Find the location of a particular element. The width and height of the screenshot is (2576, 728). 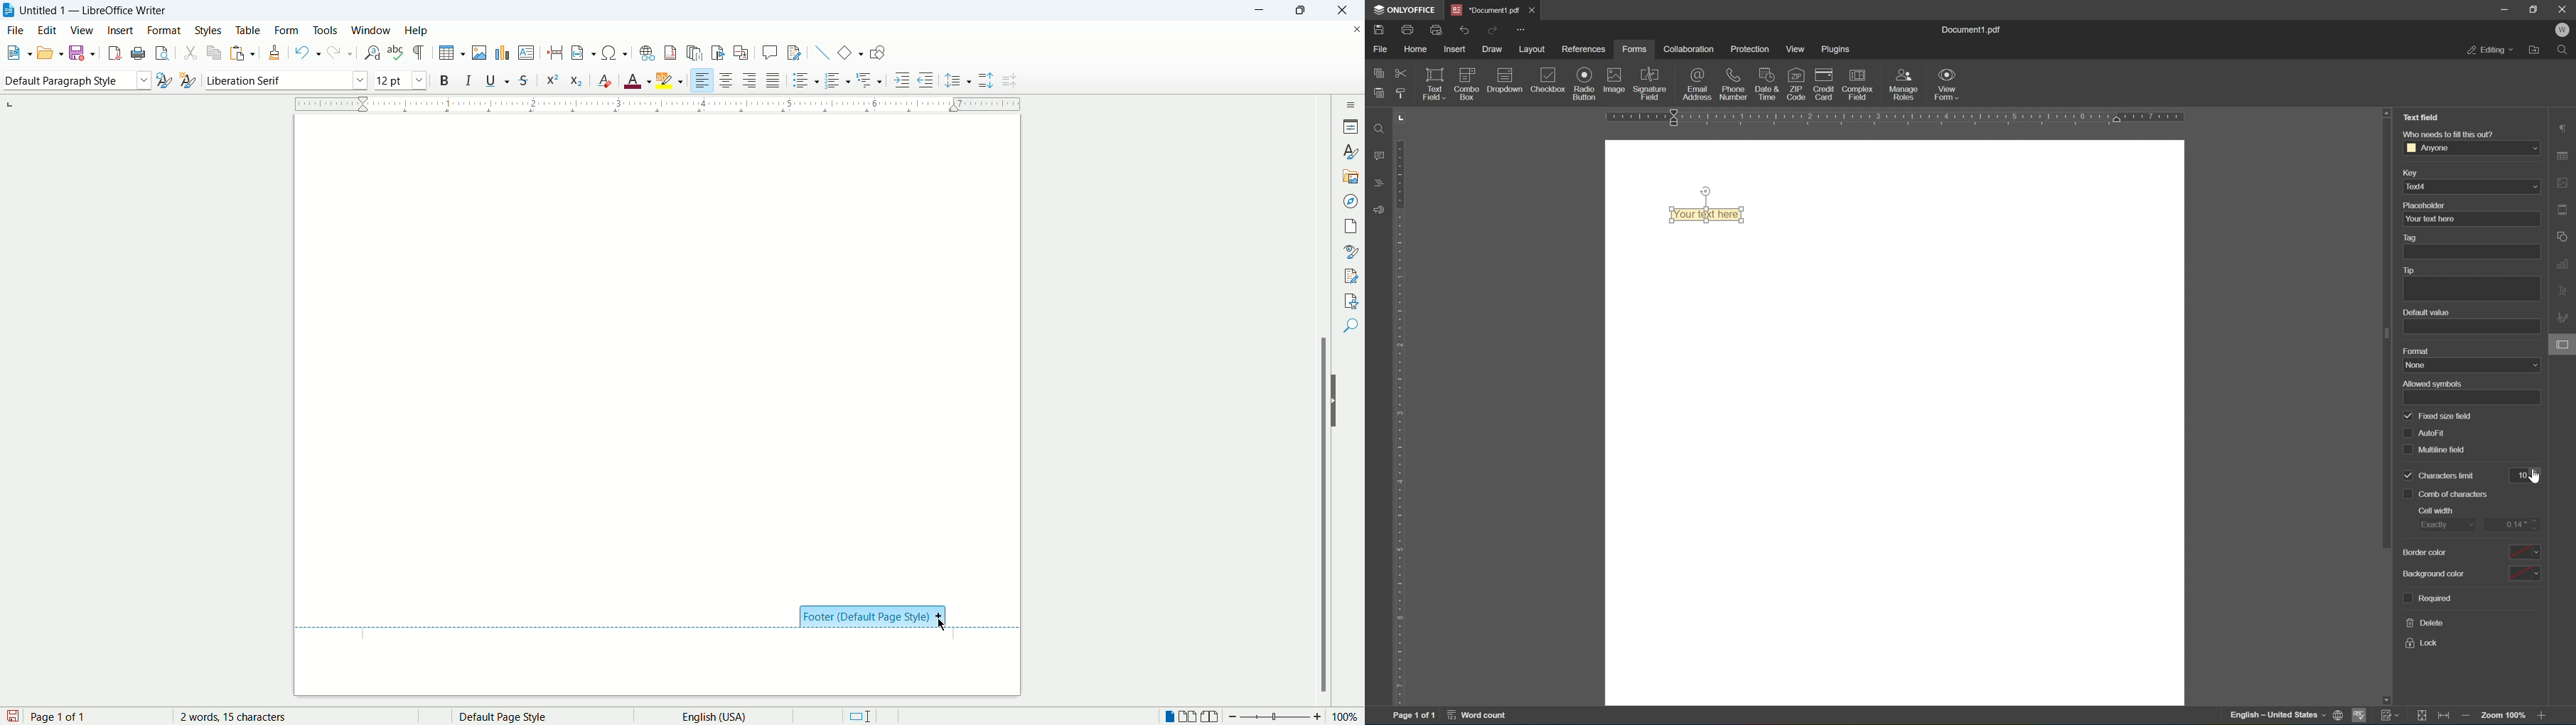

paste is located at coordinates (244, 50).